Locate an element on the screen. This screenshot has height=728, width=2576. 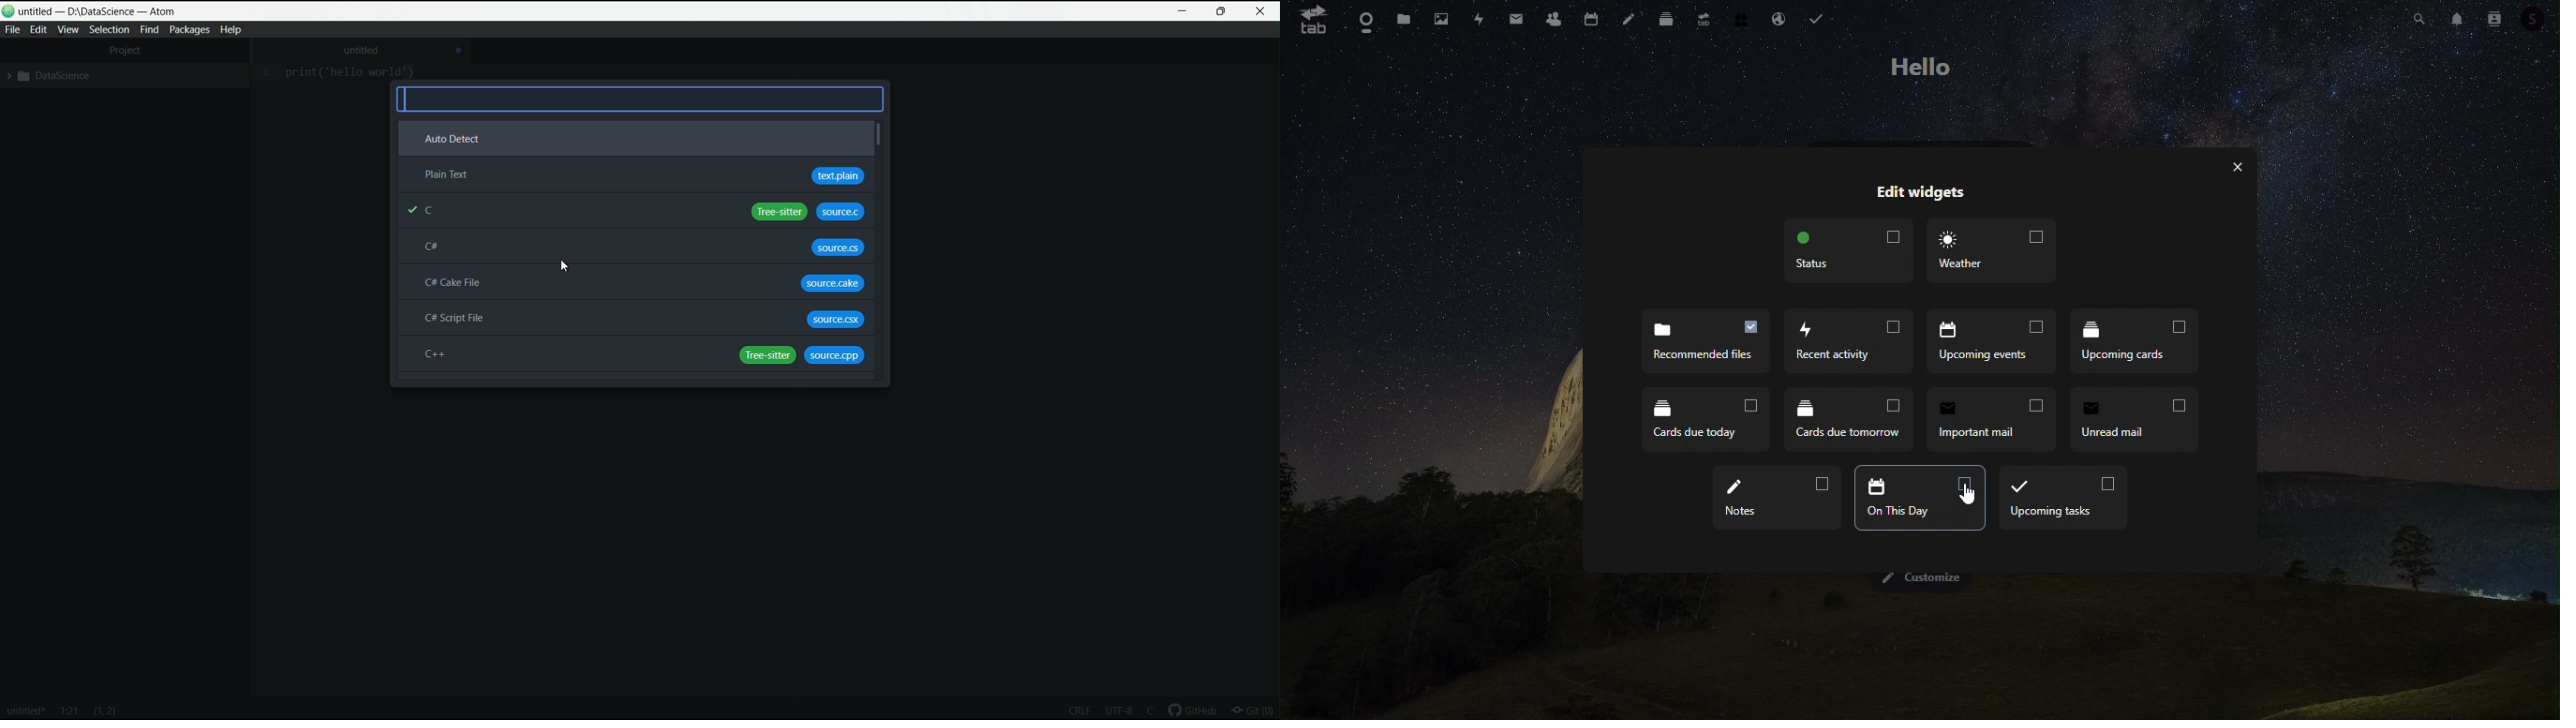
on this day is located at coordinates (1779, 498).